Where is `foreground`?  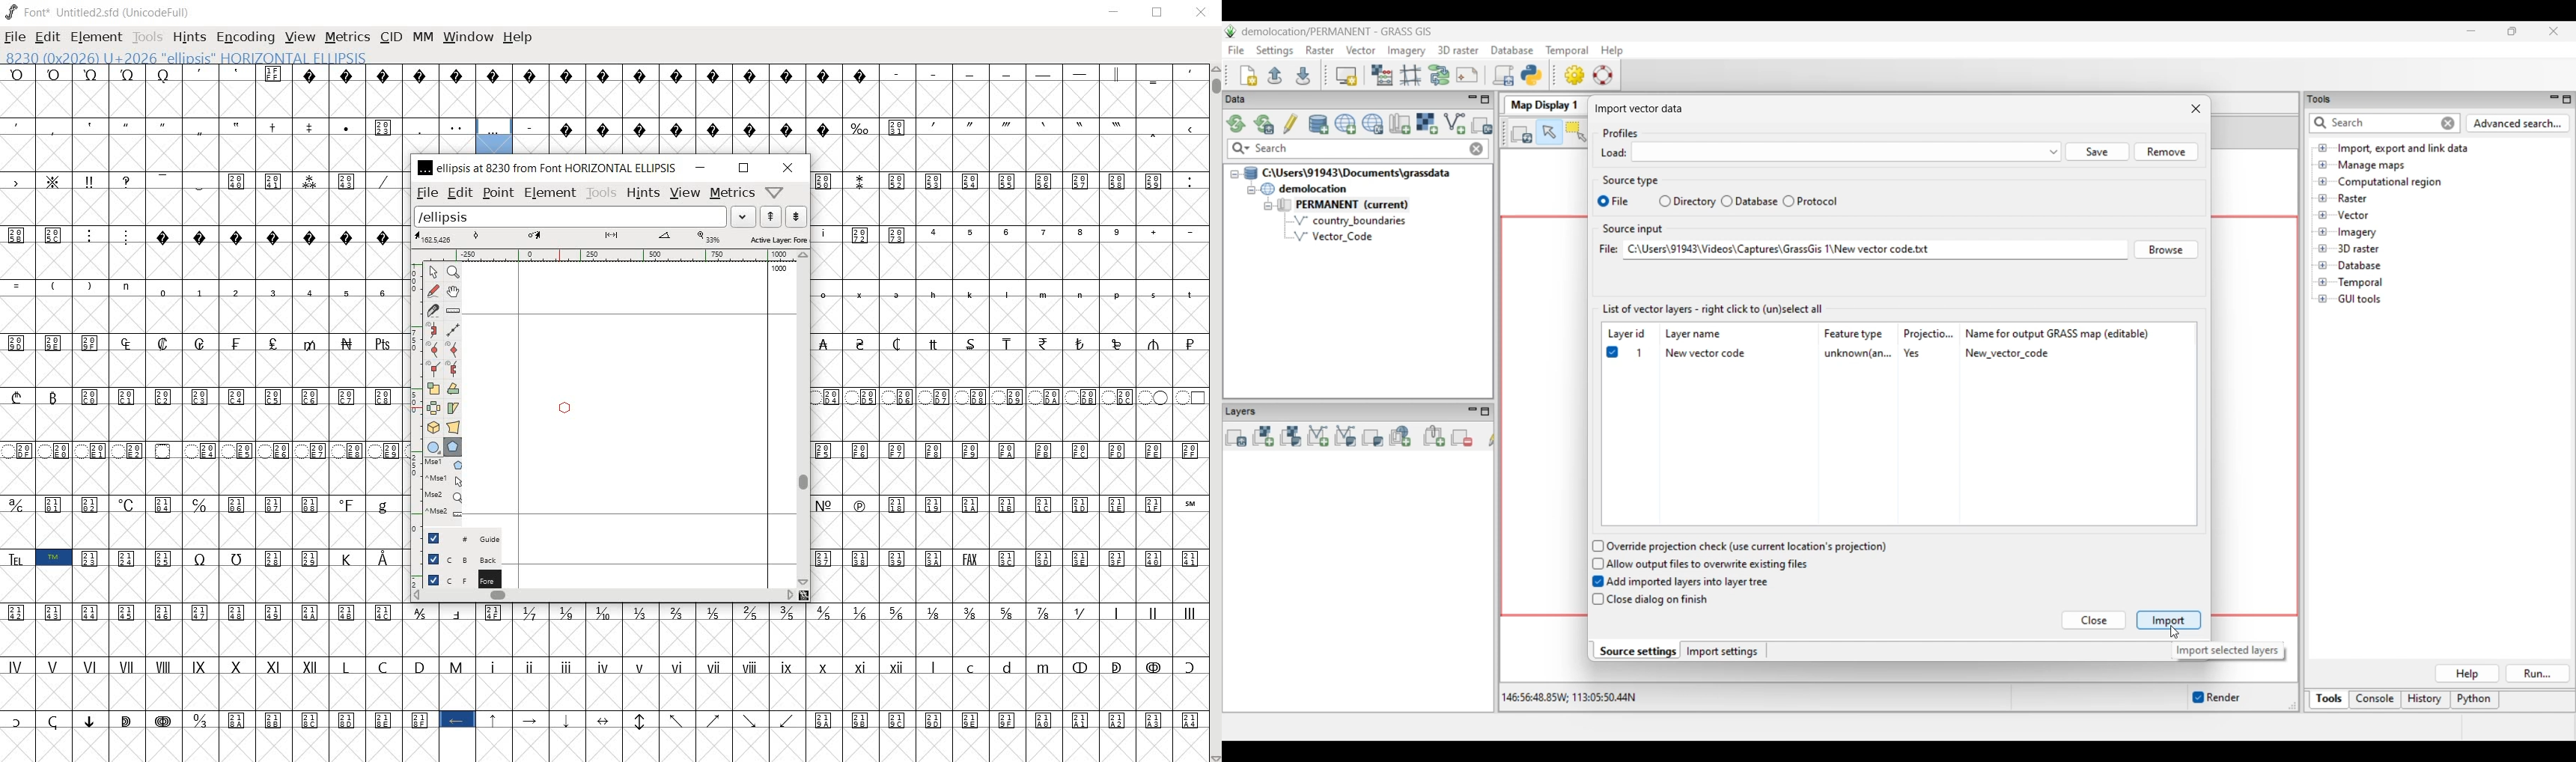 foreground is located at coordinates (456, 578).